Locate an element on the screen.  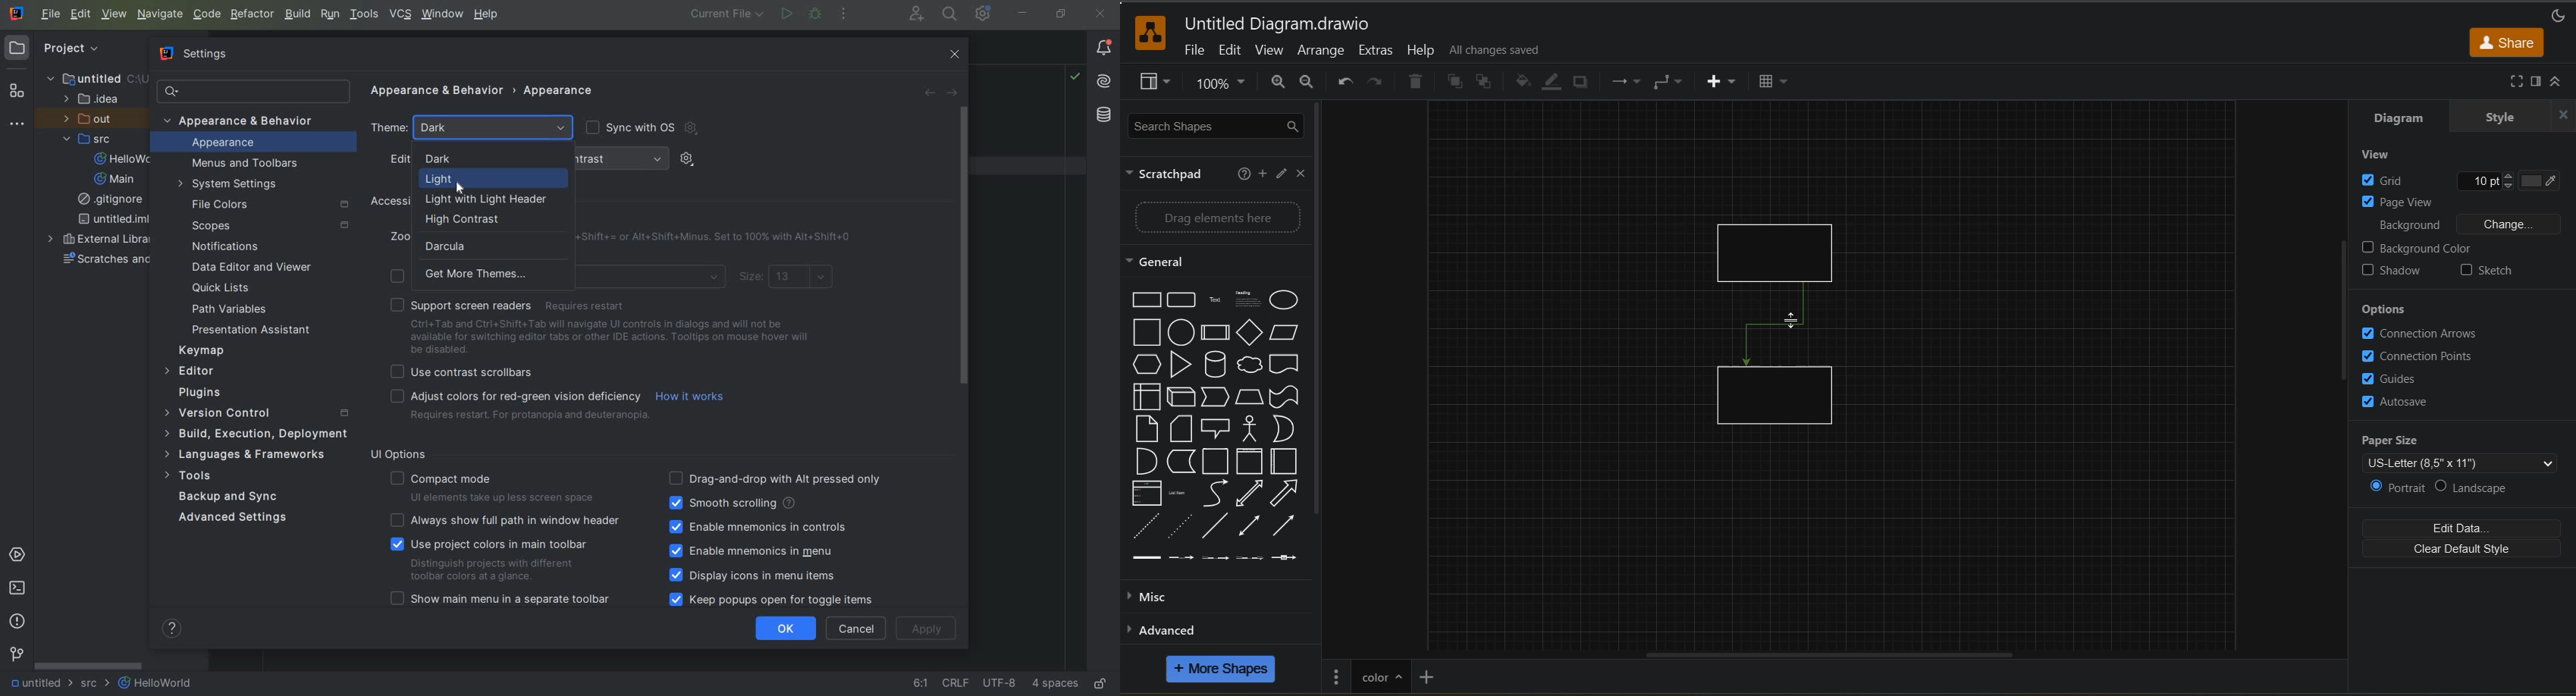
Connector with symbol is located at coordinates (1294, 558).